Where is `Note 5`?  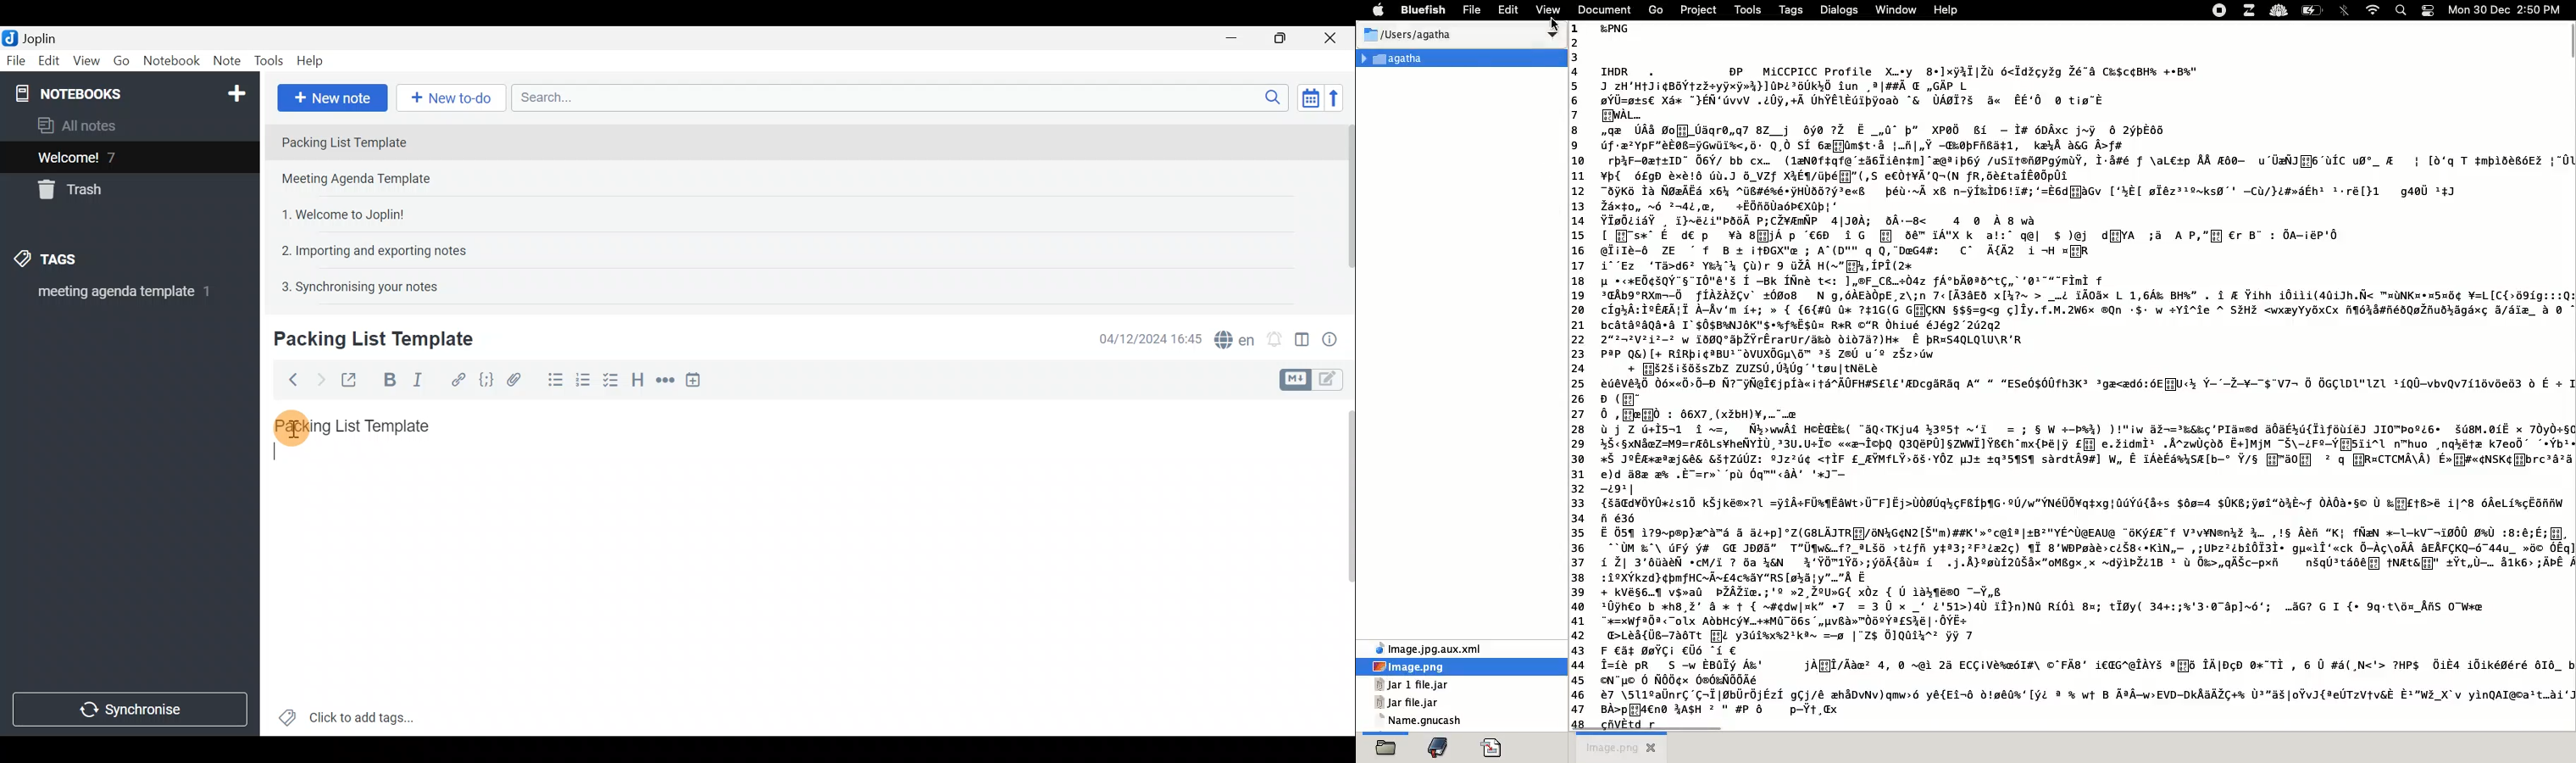 Note 5 is located at coordinates (354, 285).